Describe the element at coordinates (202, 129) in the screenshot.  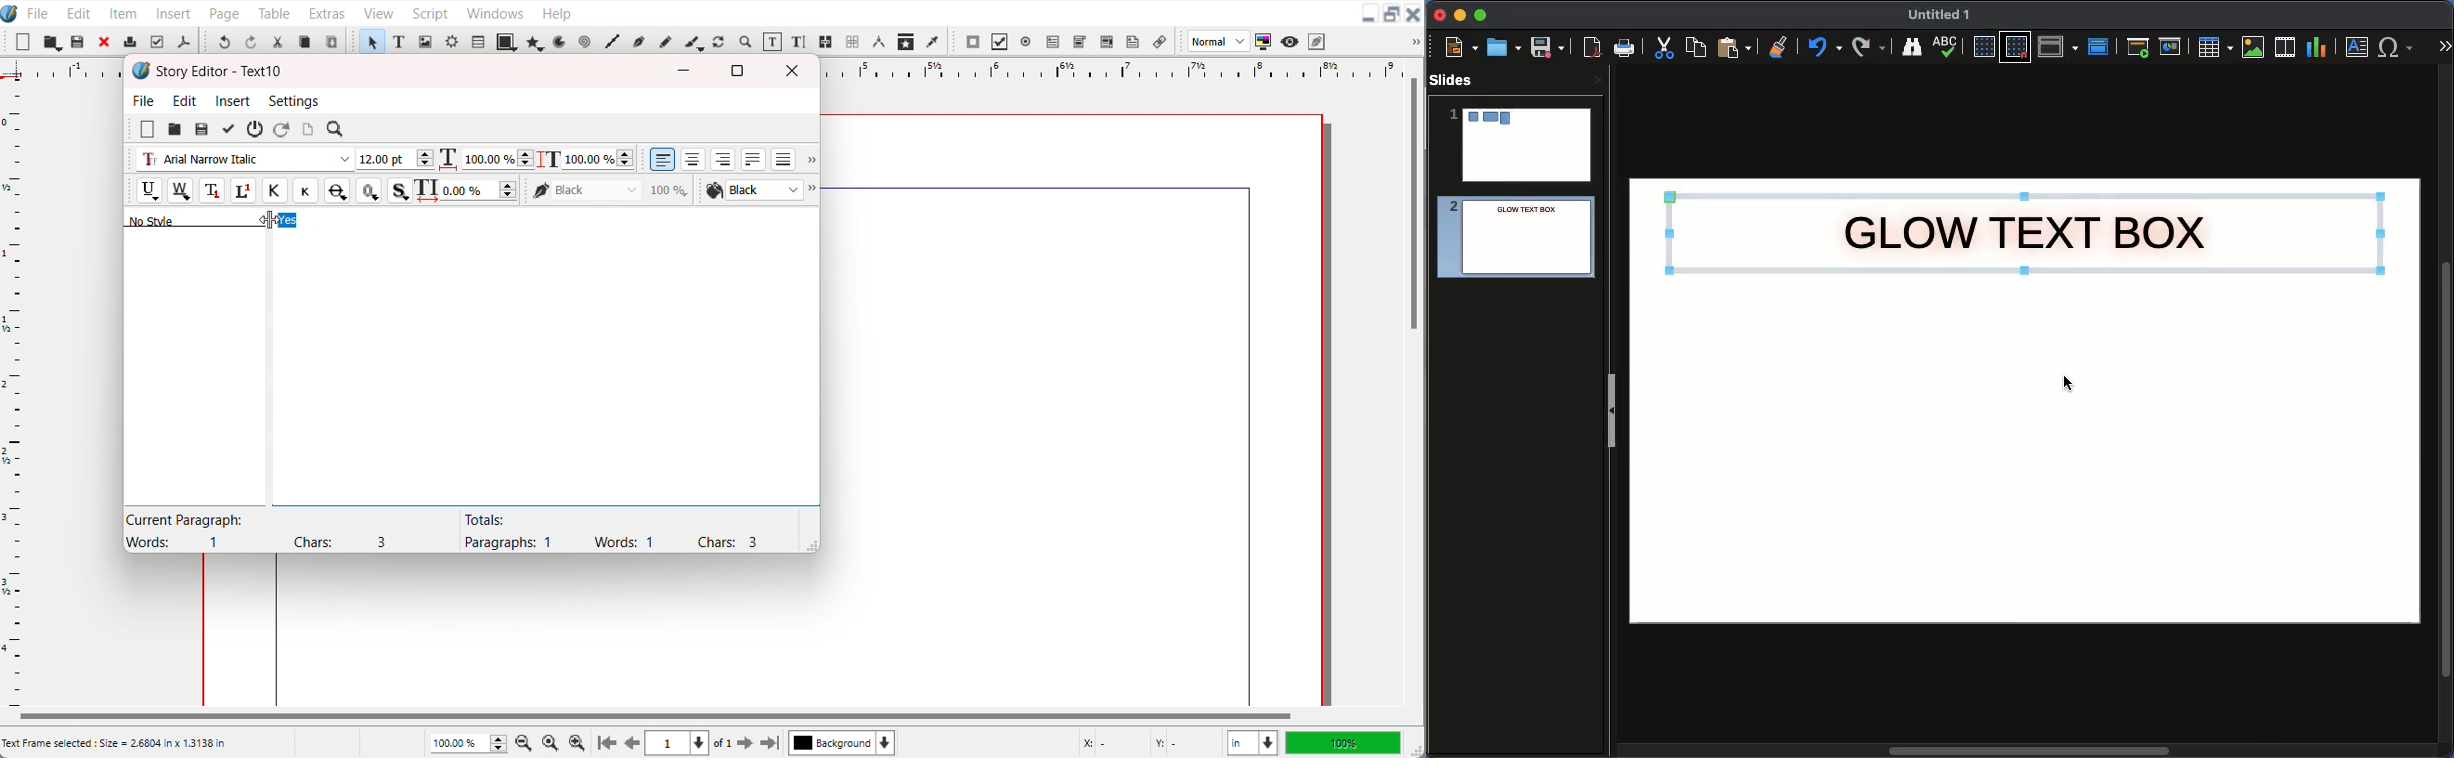
I see `Save` at that location.